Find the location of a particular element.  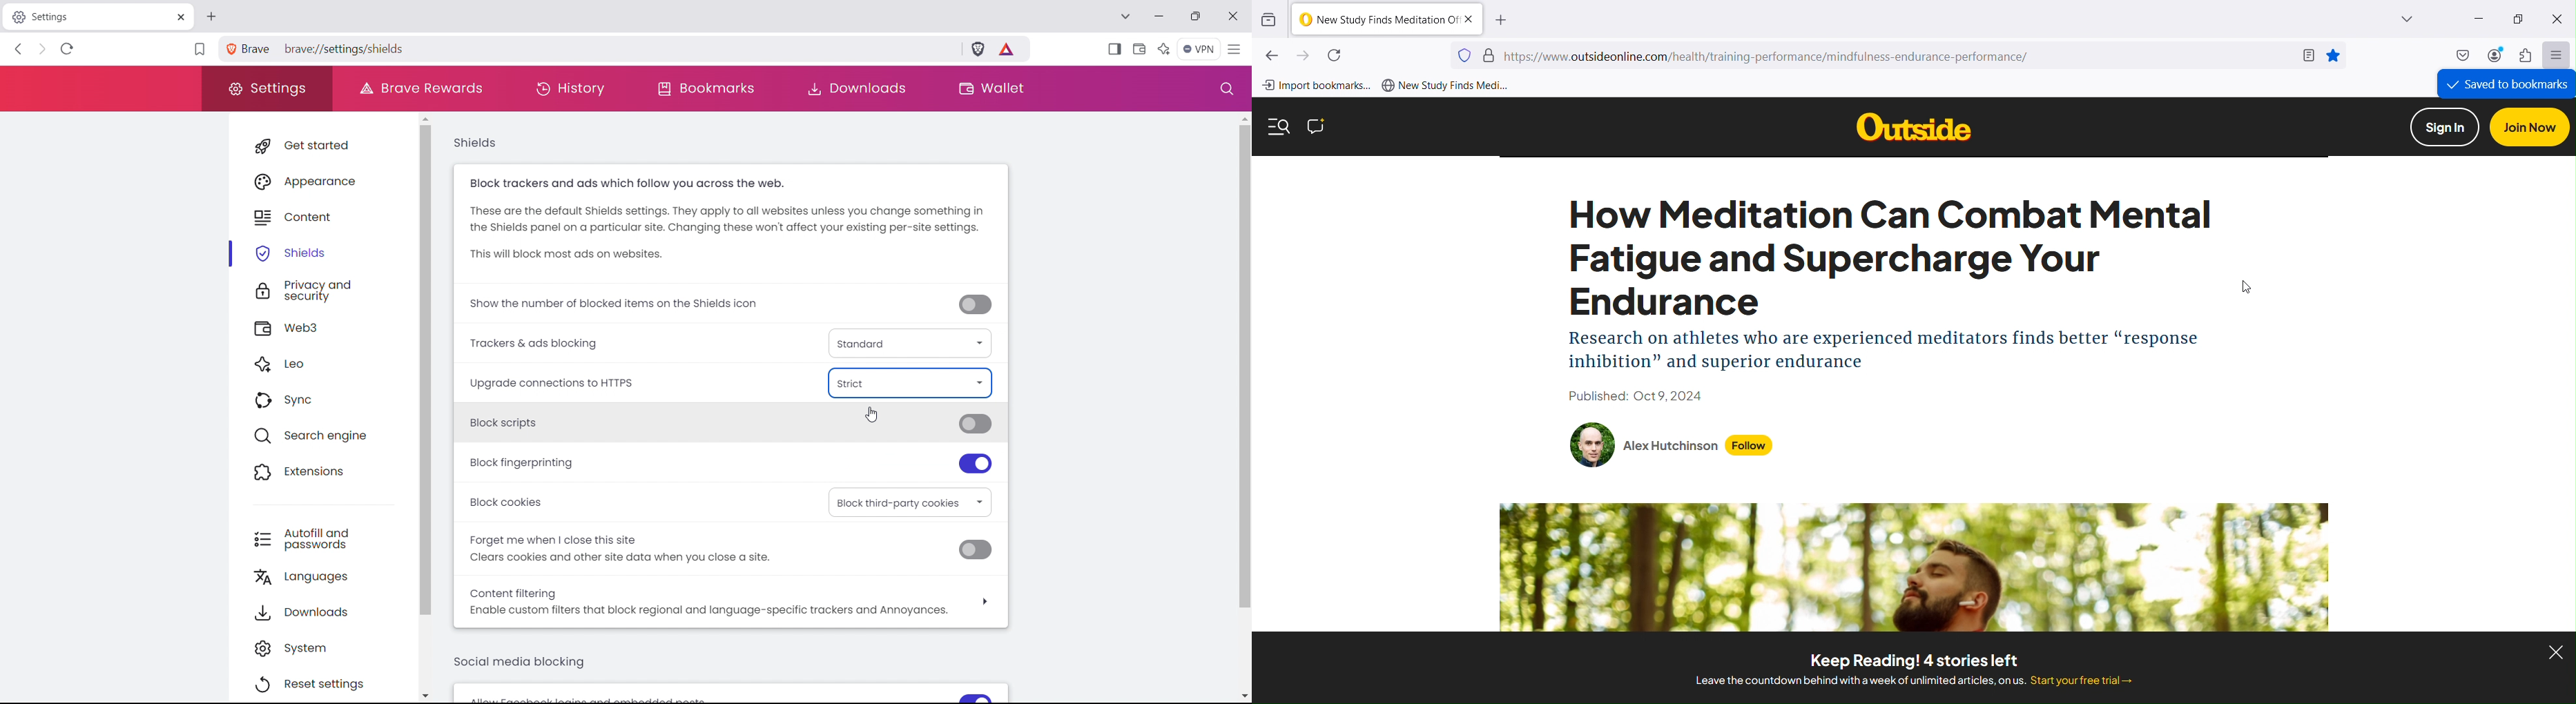

Sign in button is located at coordinates (2445, 127).